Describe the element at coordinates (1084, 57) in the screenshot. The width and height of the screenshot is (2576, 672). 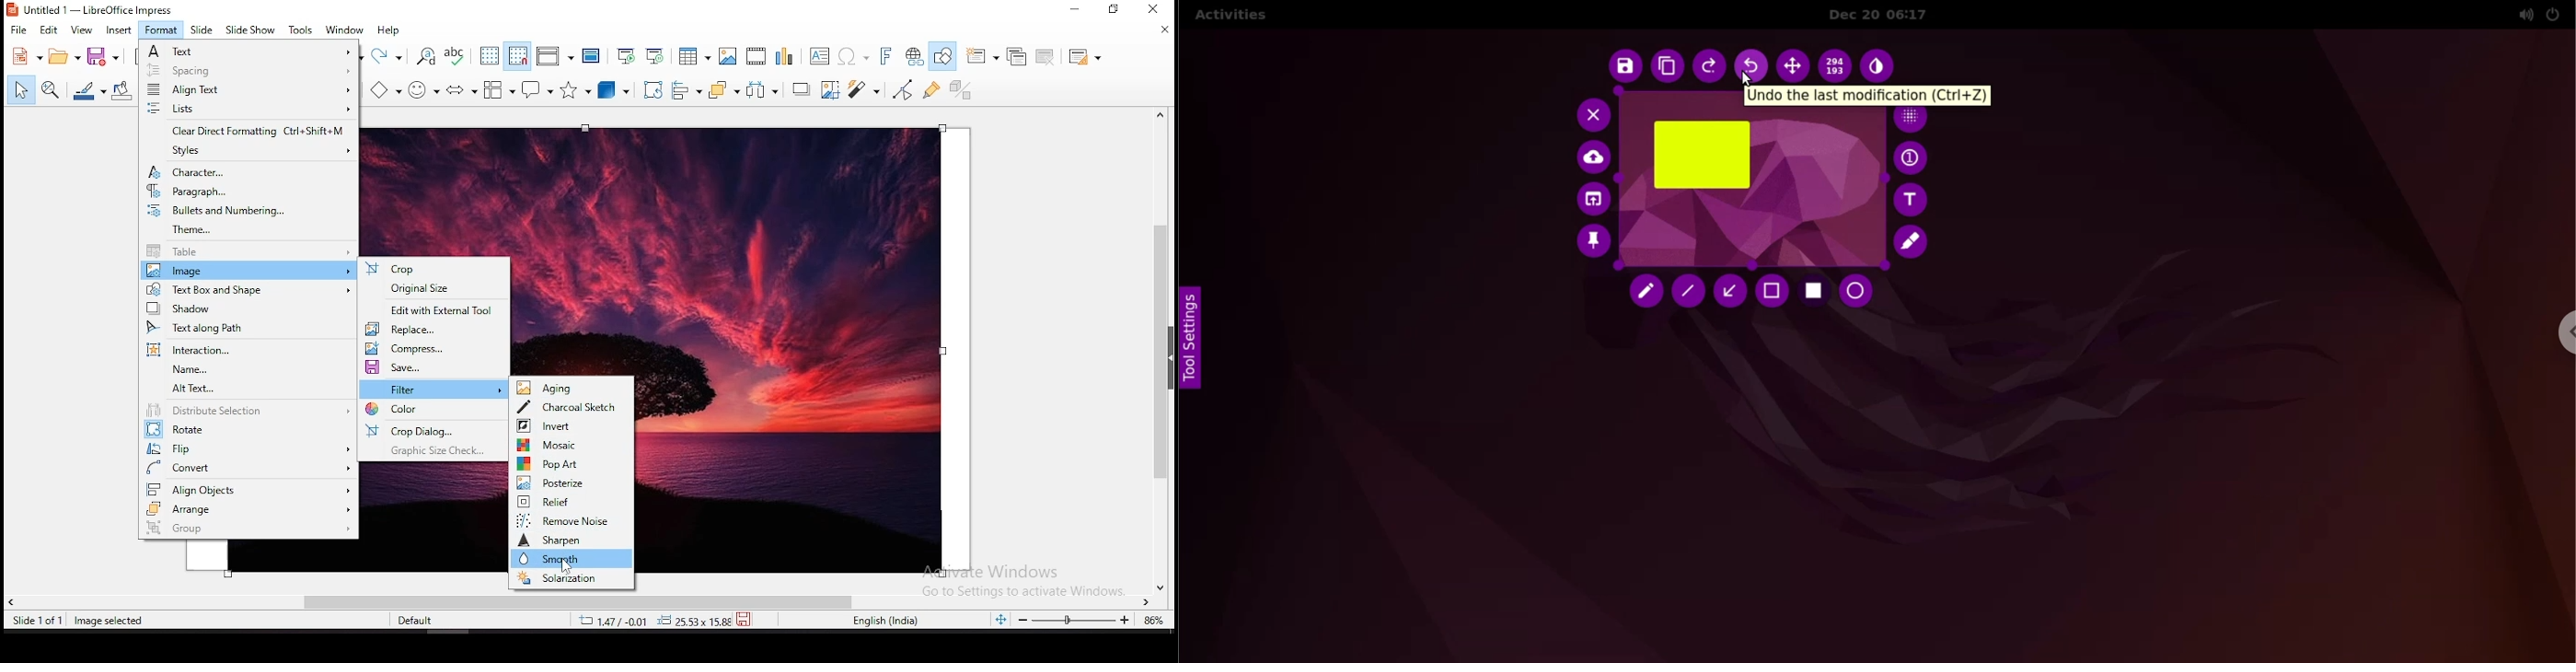
I see ` slide layout` at that location.